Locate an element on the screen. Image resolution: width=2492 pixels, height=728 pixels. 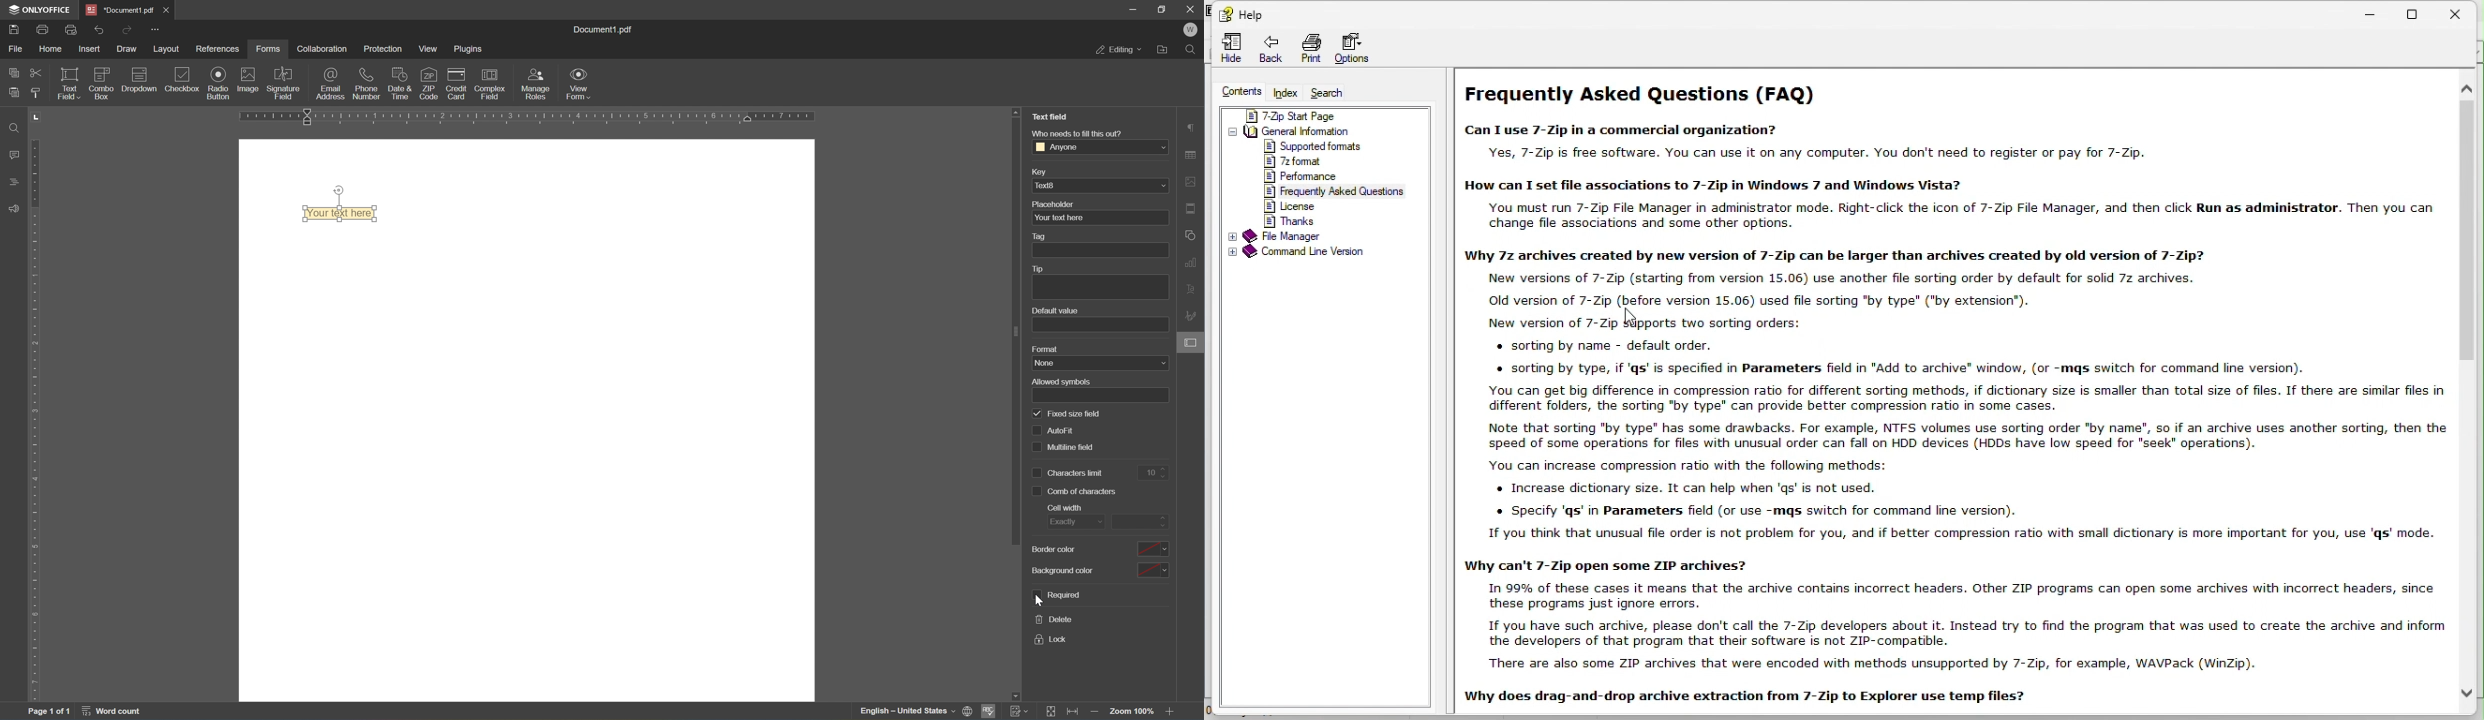
exactly is located at coordinates (1079, 520).